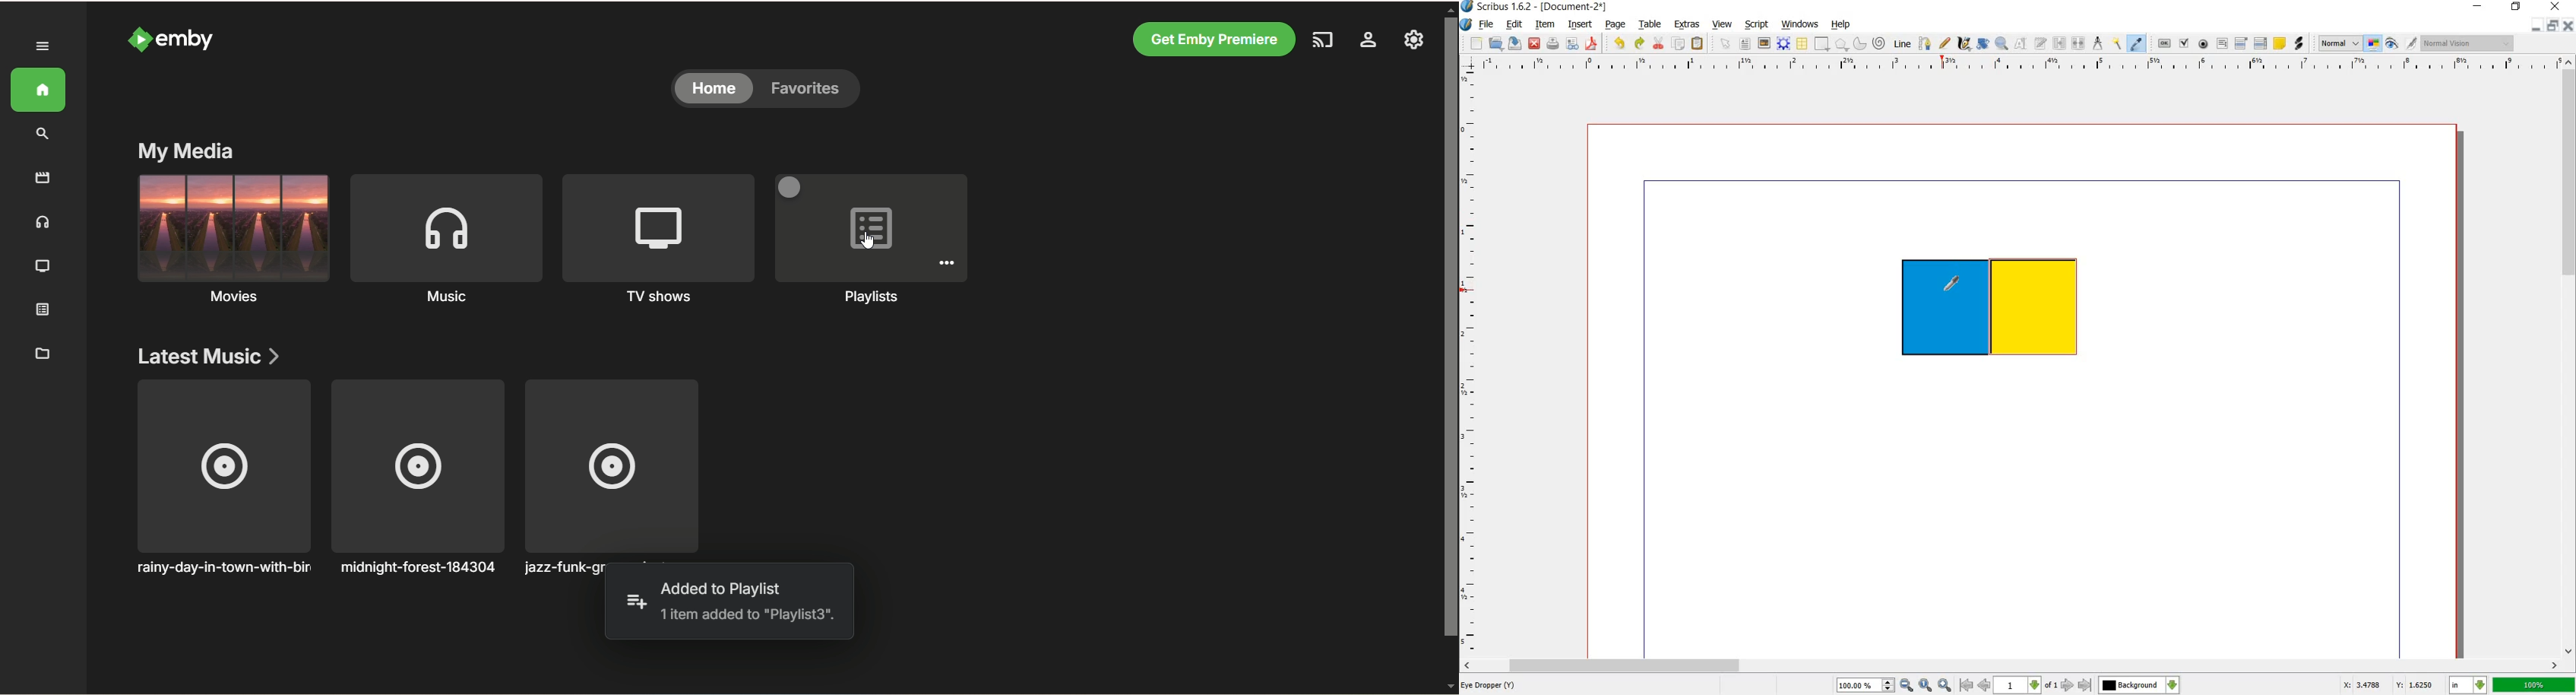  I want to click on view, so click(1722, 23).